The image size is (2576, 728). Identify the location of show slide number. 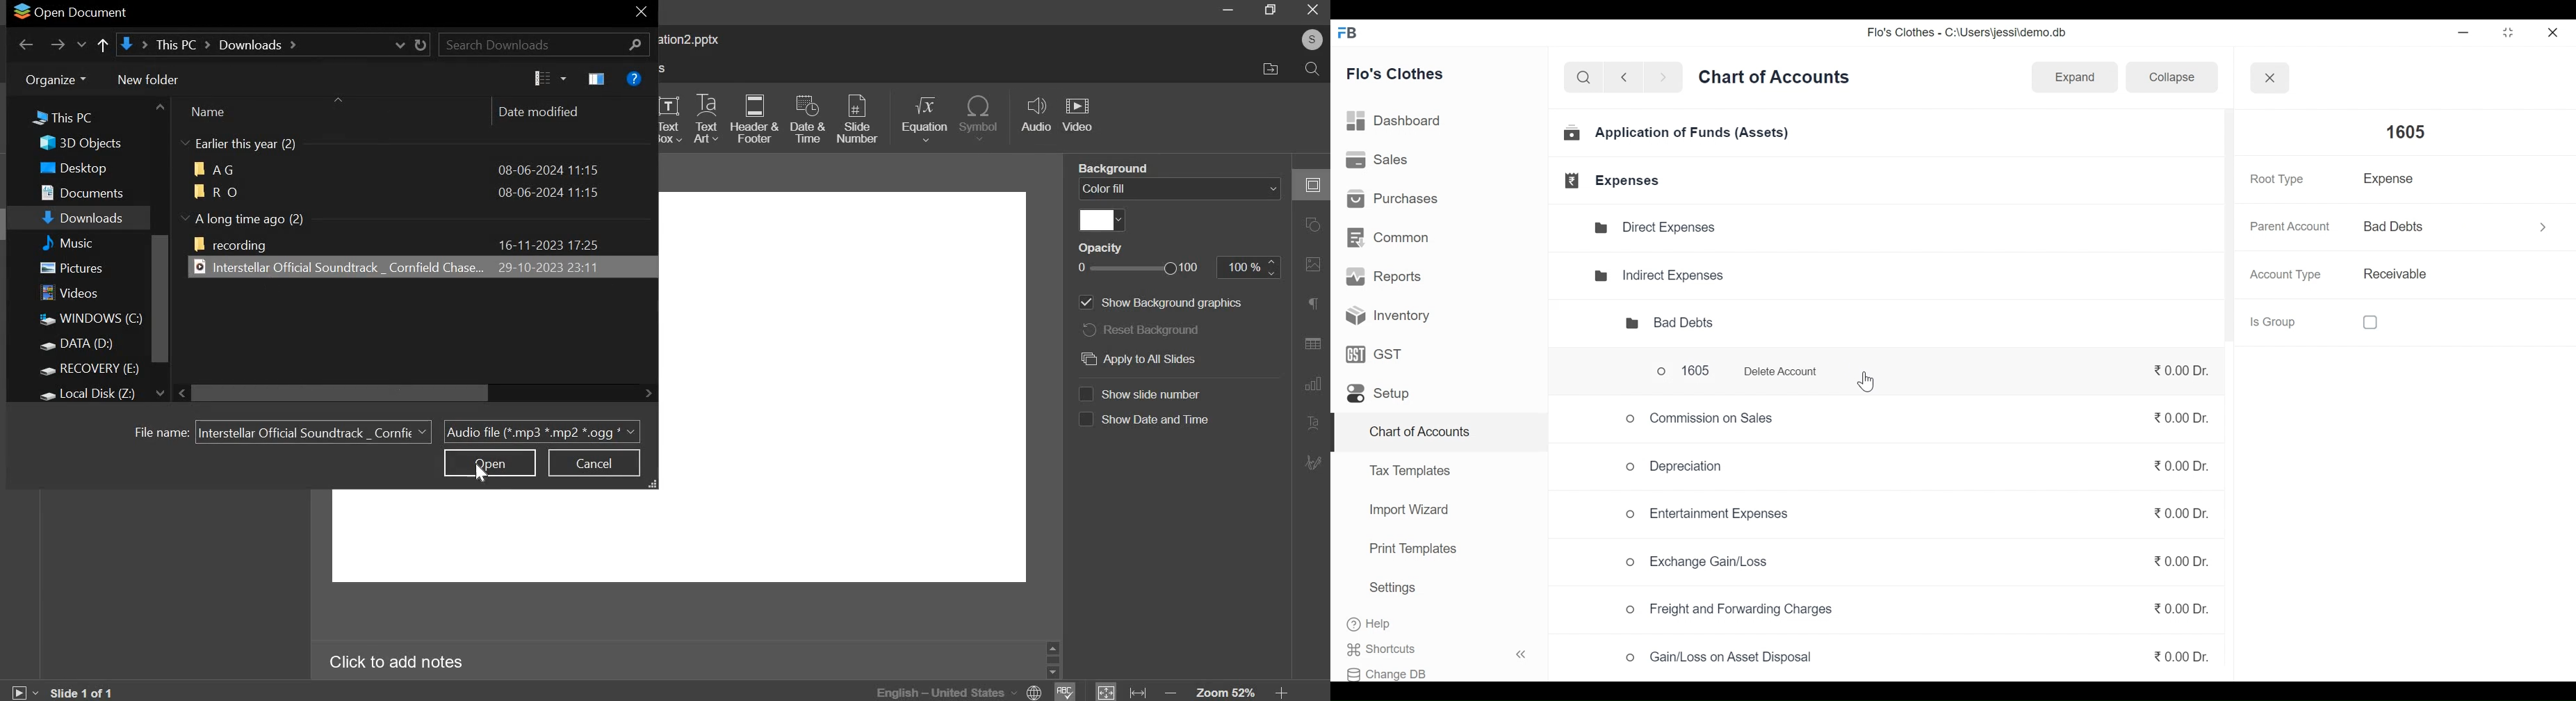
(1147, 394).